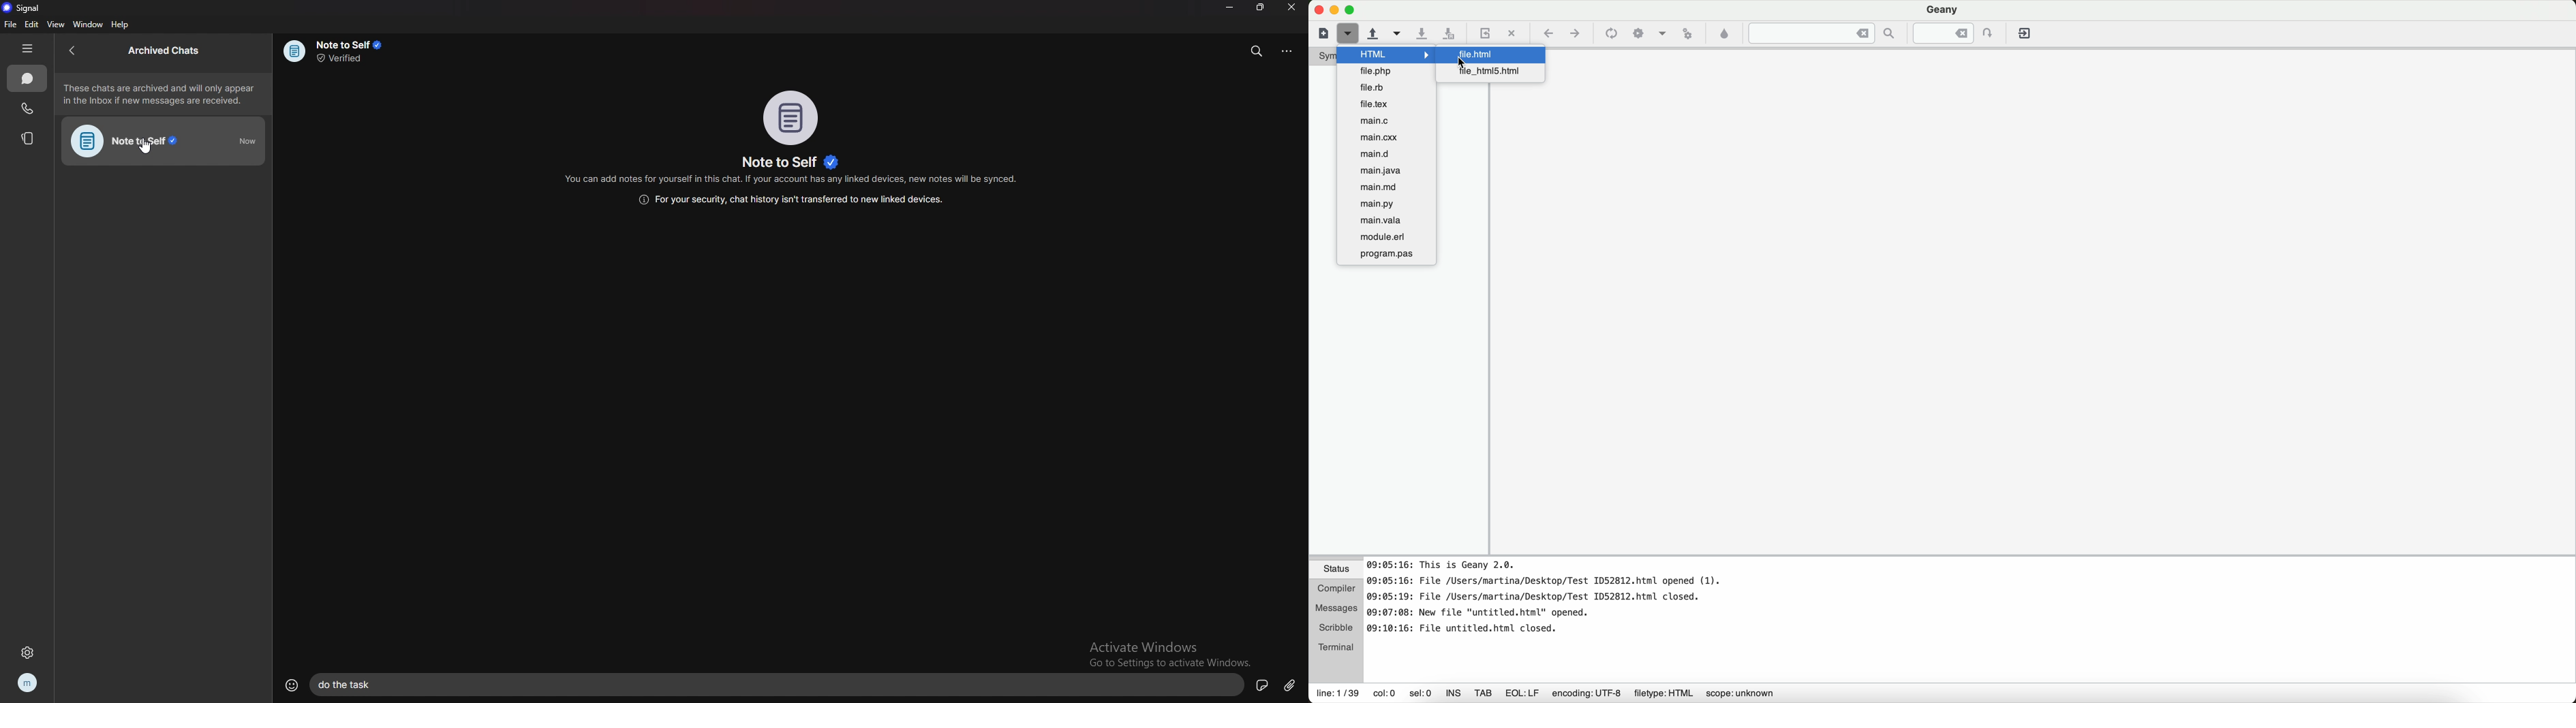 The image size is (2576, 728). Describe the element at coordinates (167, 51) in the screenshot. I see `archived chats` at that location.